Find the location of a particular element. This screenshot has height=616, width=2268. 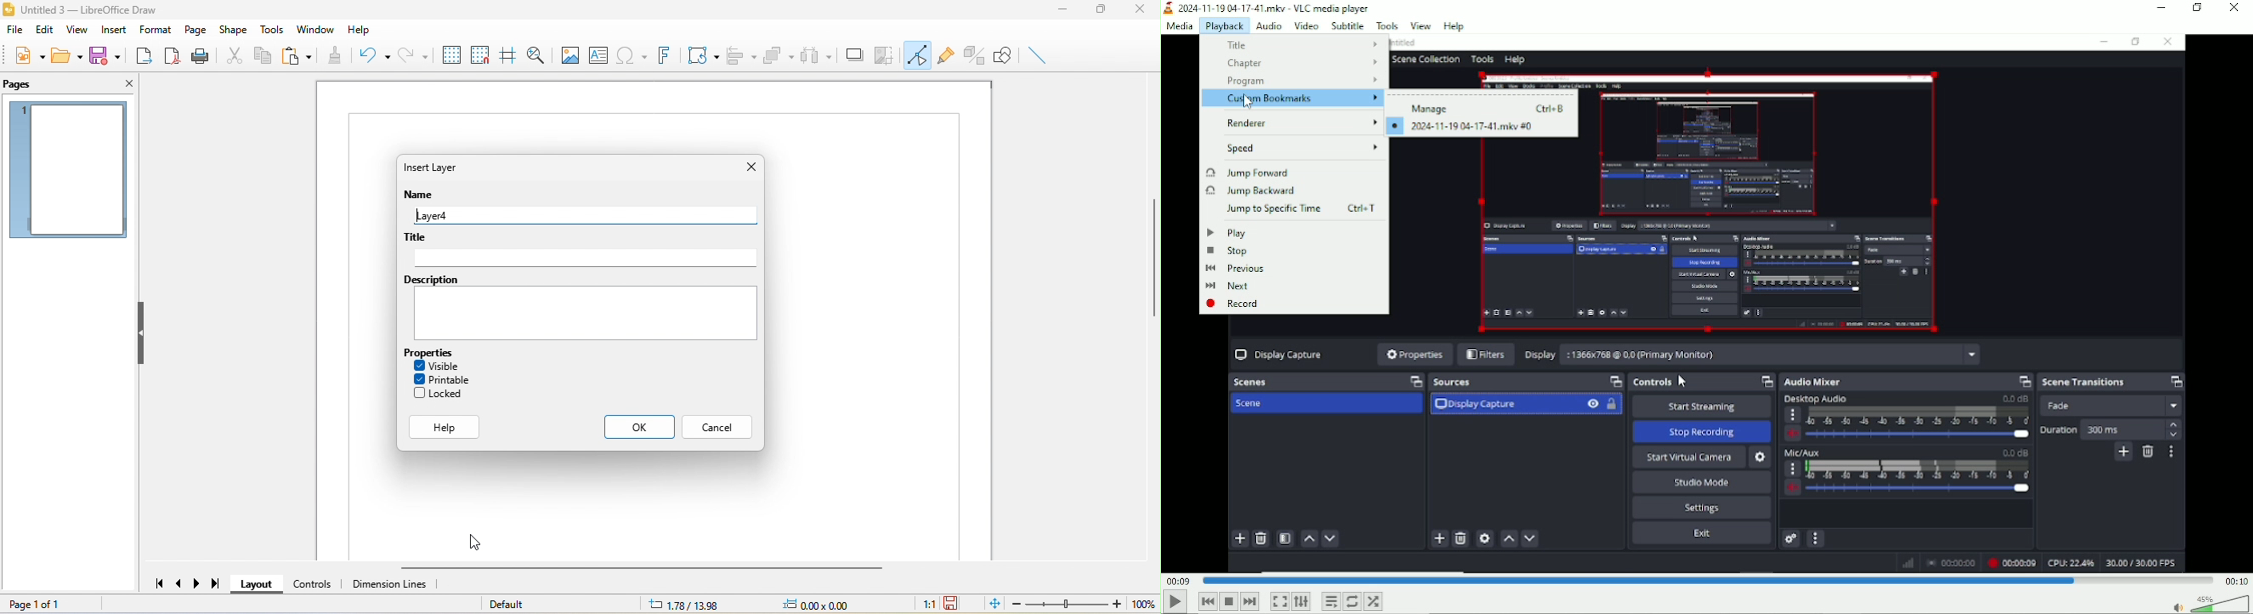

format is located at coordinates (154, 30).